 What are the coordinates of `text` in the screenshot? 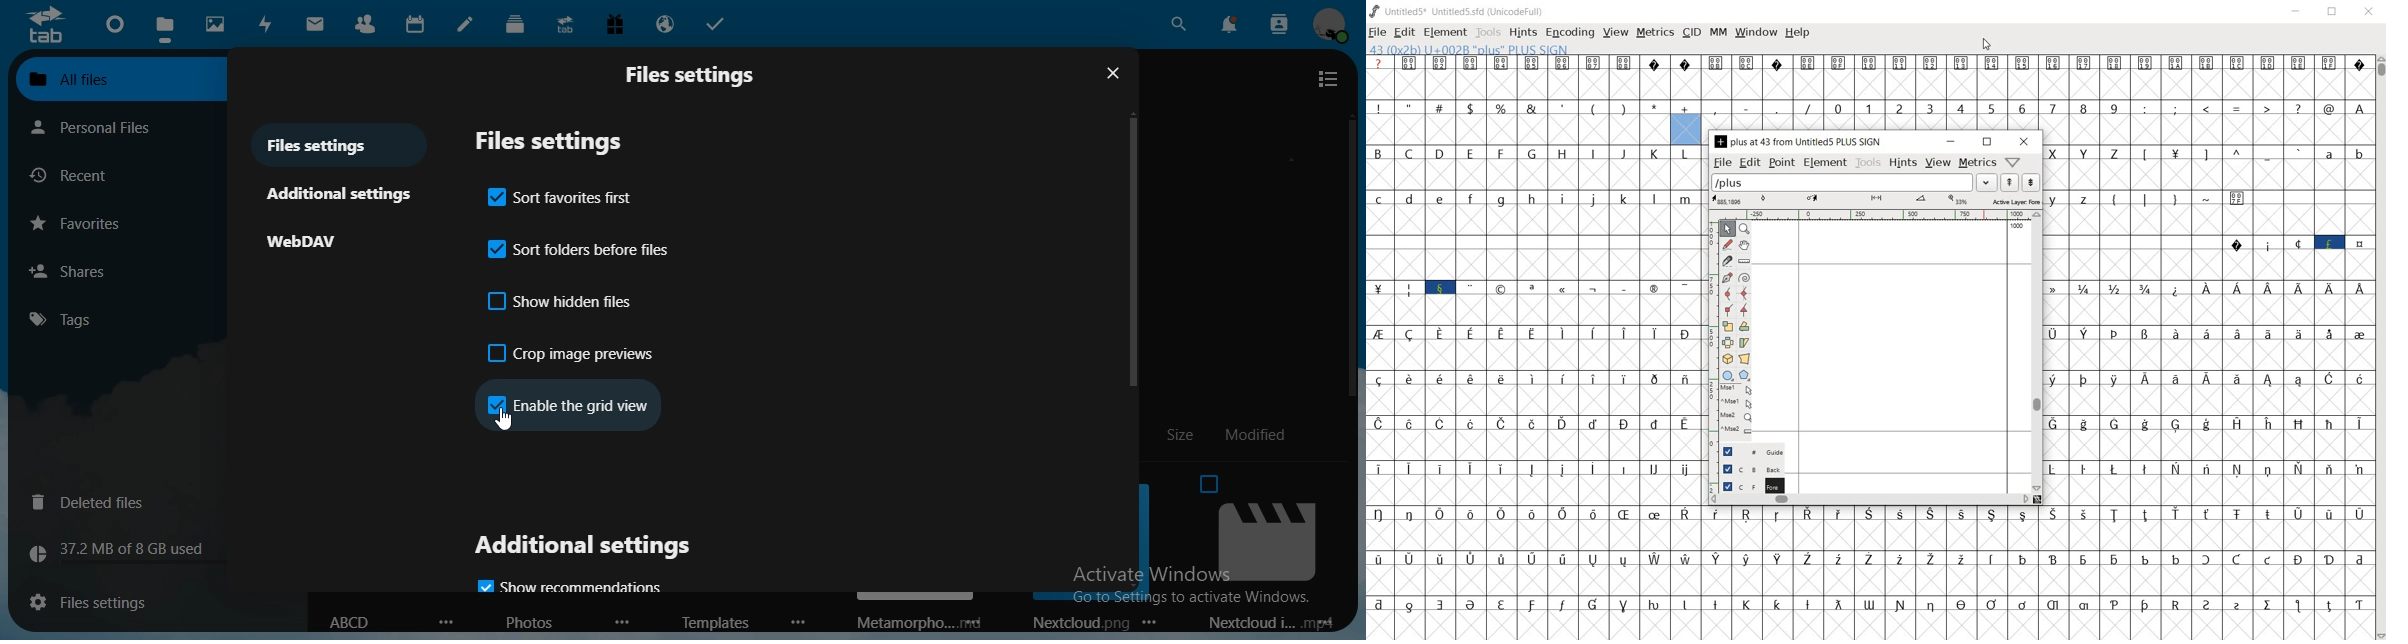 It's located at (134, 551).